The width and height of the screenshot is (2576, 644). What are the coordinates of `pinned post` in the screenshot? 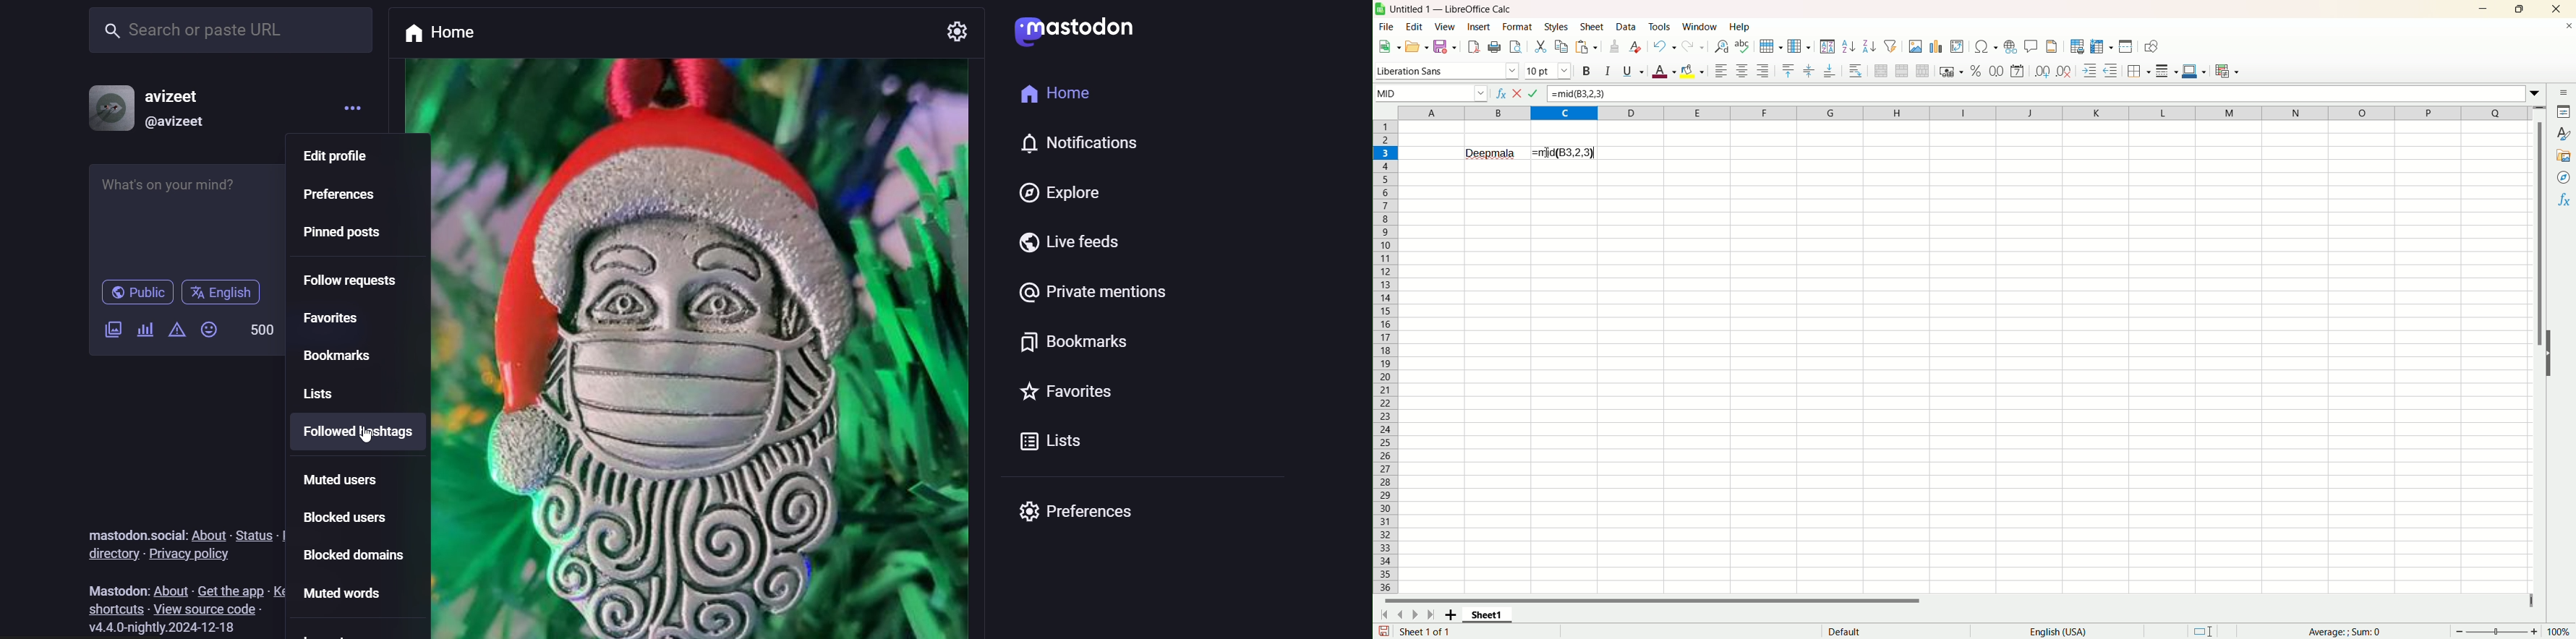 It's located at (346, 239).